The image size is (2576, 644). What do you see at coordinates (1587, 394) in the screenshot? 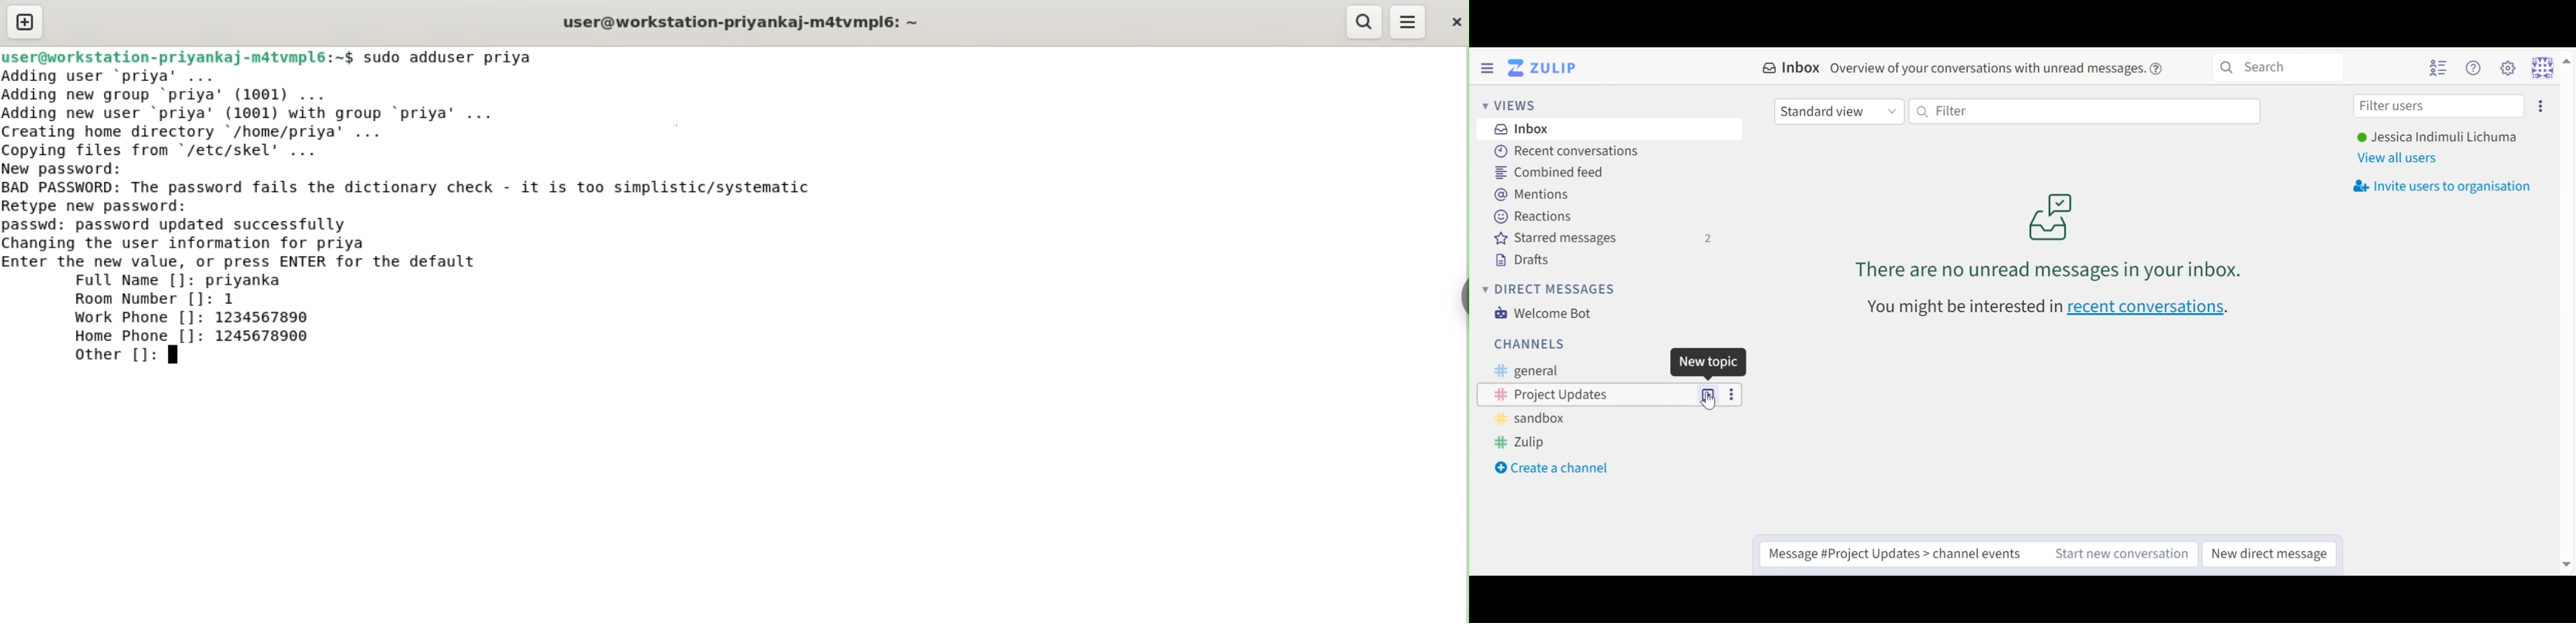
I see `Channel` at bounding box center [1587, 394].